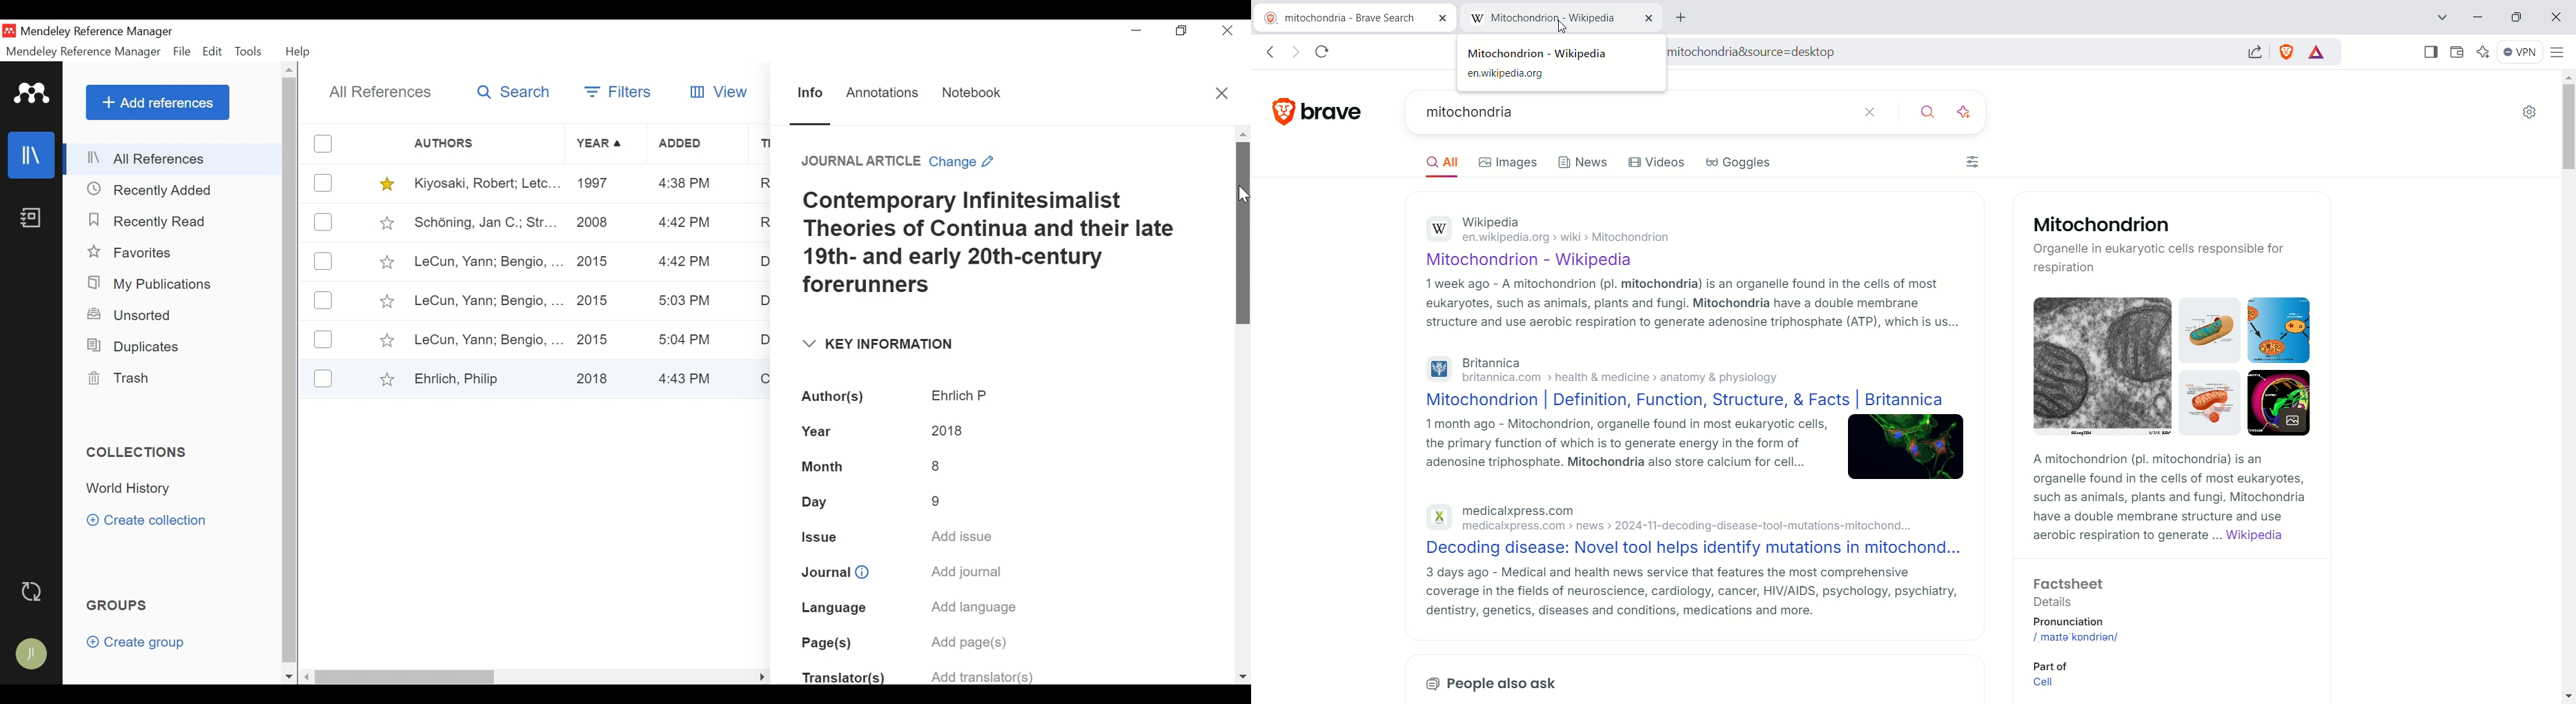 The width and height of the screenshot is (2576, 728). What do you see at coordinates (384, 379) in the screenshot?
I see `(un)select favorite` at bounding box center [384, 379].